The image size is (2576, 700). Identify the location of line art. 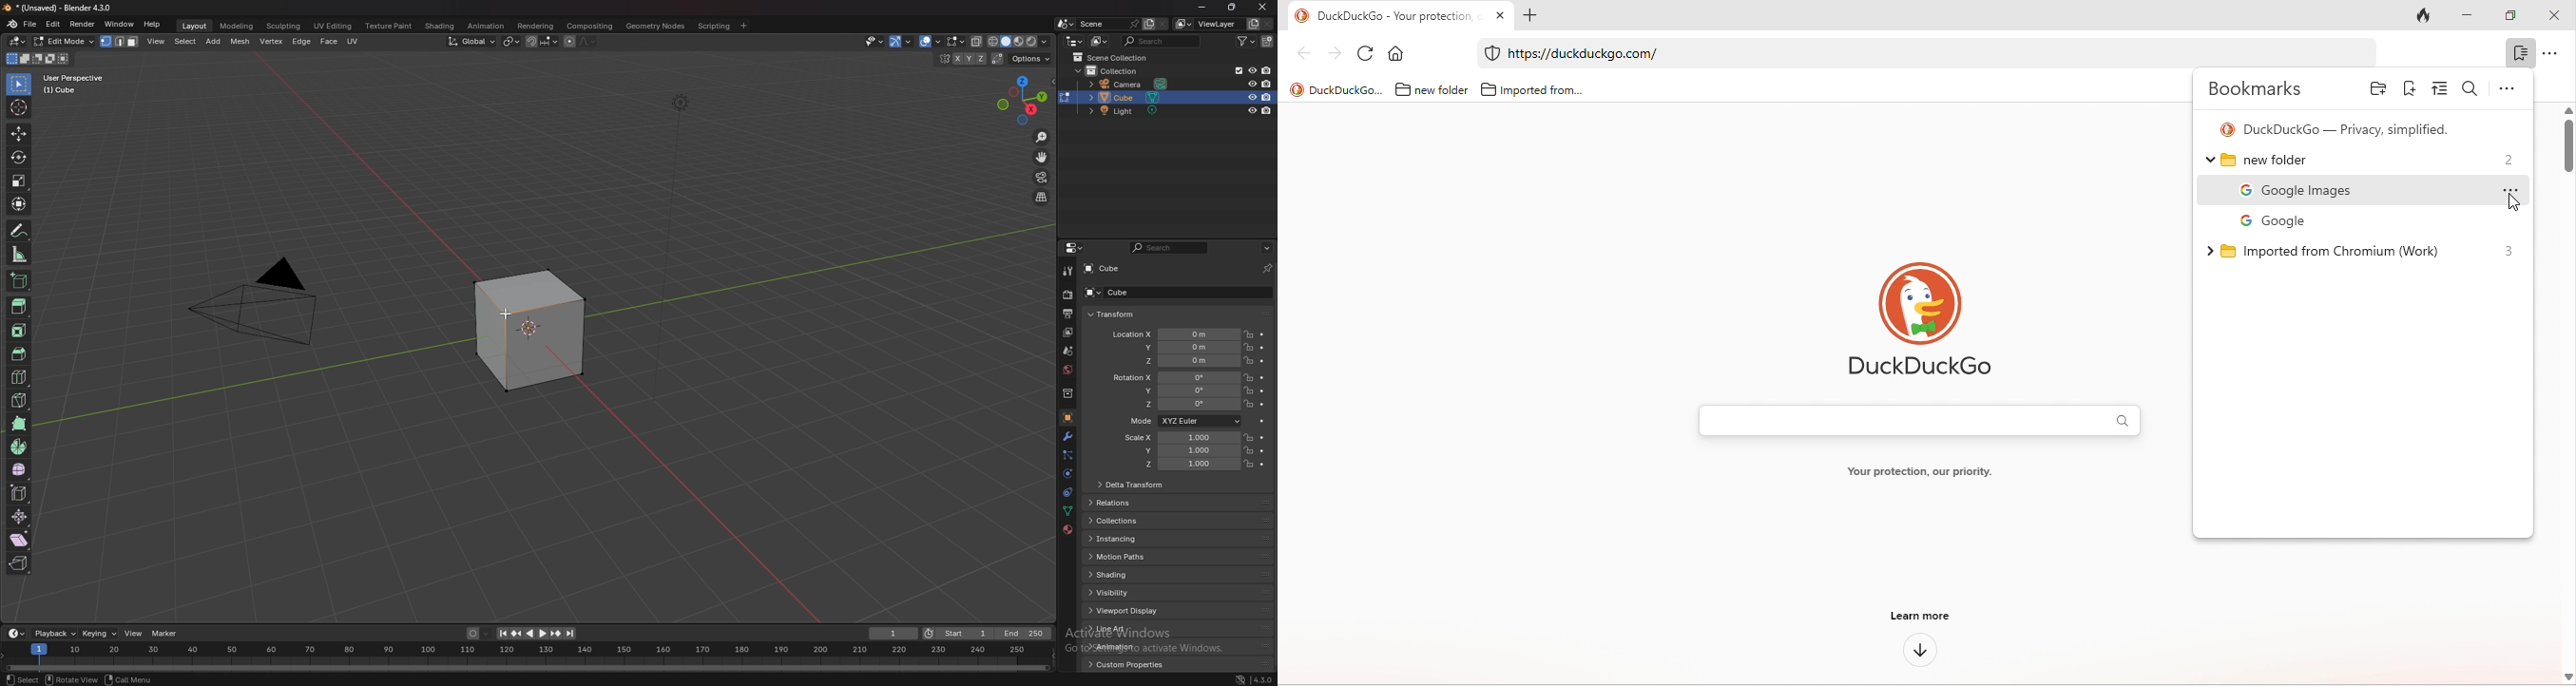
(1133, 628).